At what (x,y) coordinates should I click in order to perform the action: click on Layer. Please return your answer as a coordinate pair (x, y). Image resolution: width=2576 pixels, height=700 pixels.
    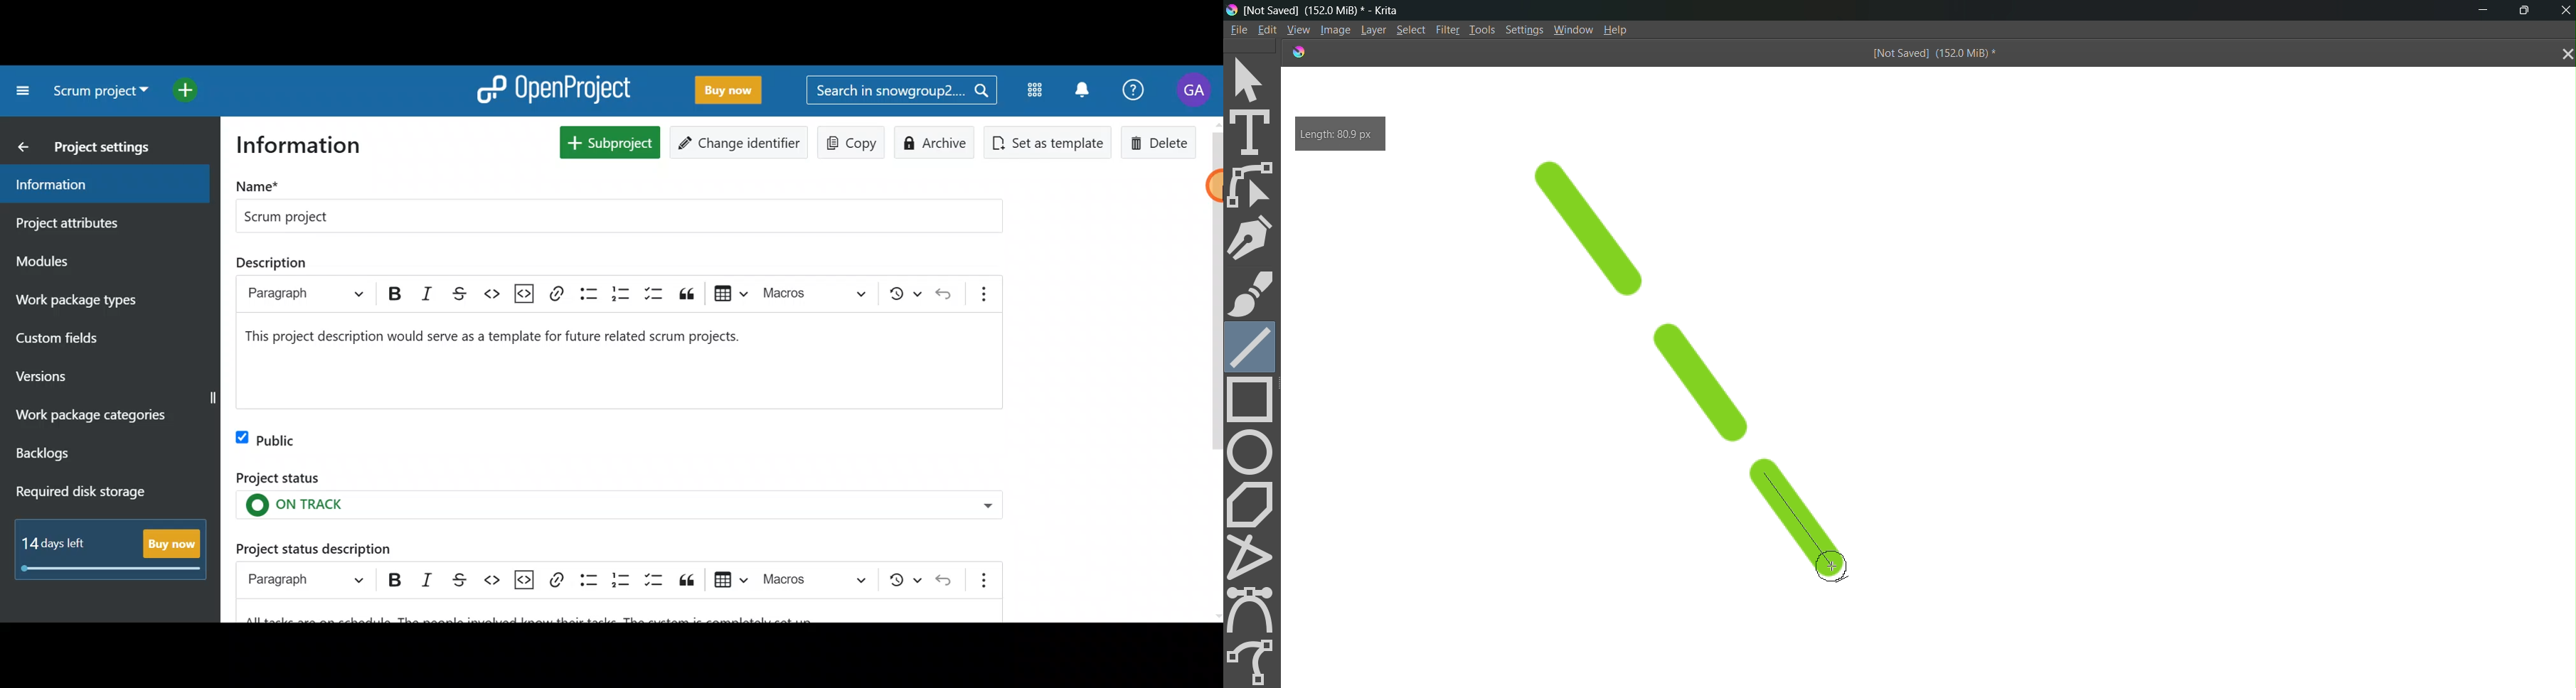
    Looking at the image, I should click on (1371, 31).